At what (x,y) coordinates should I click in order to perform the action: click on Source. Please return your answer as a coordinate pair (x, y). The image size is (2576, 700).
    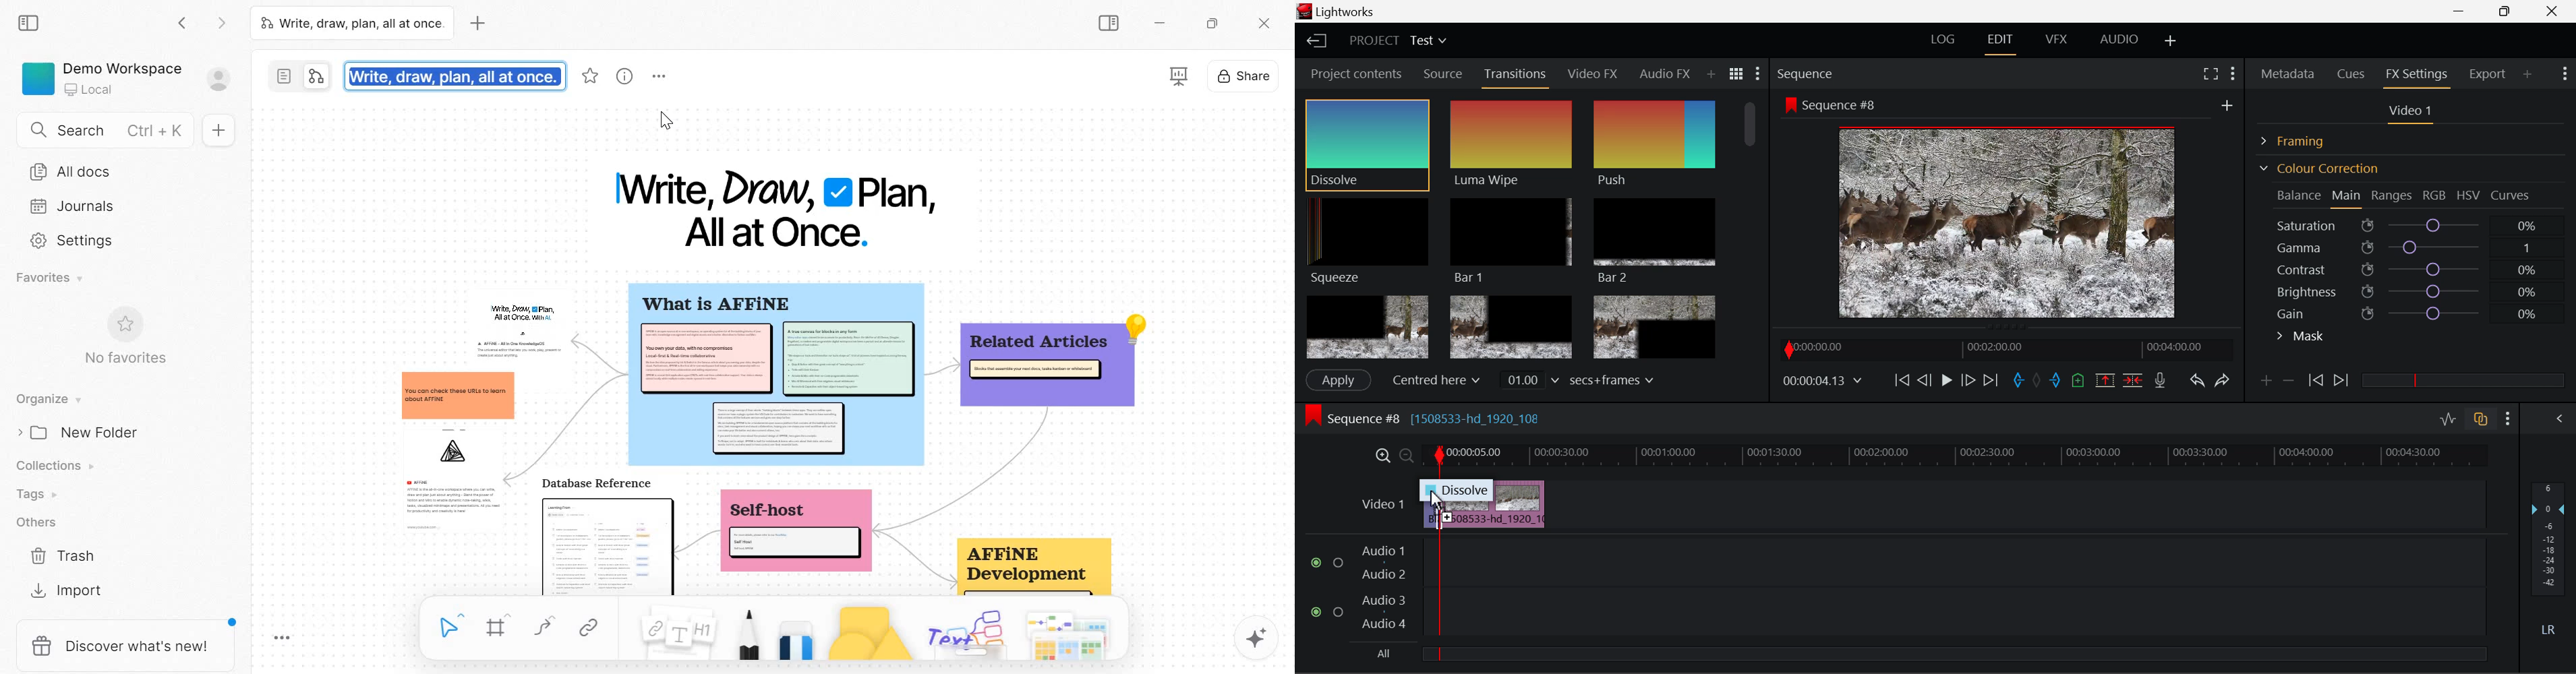
    Looking at the image, I should click on (1443, 74).